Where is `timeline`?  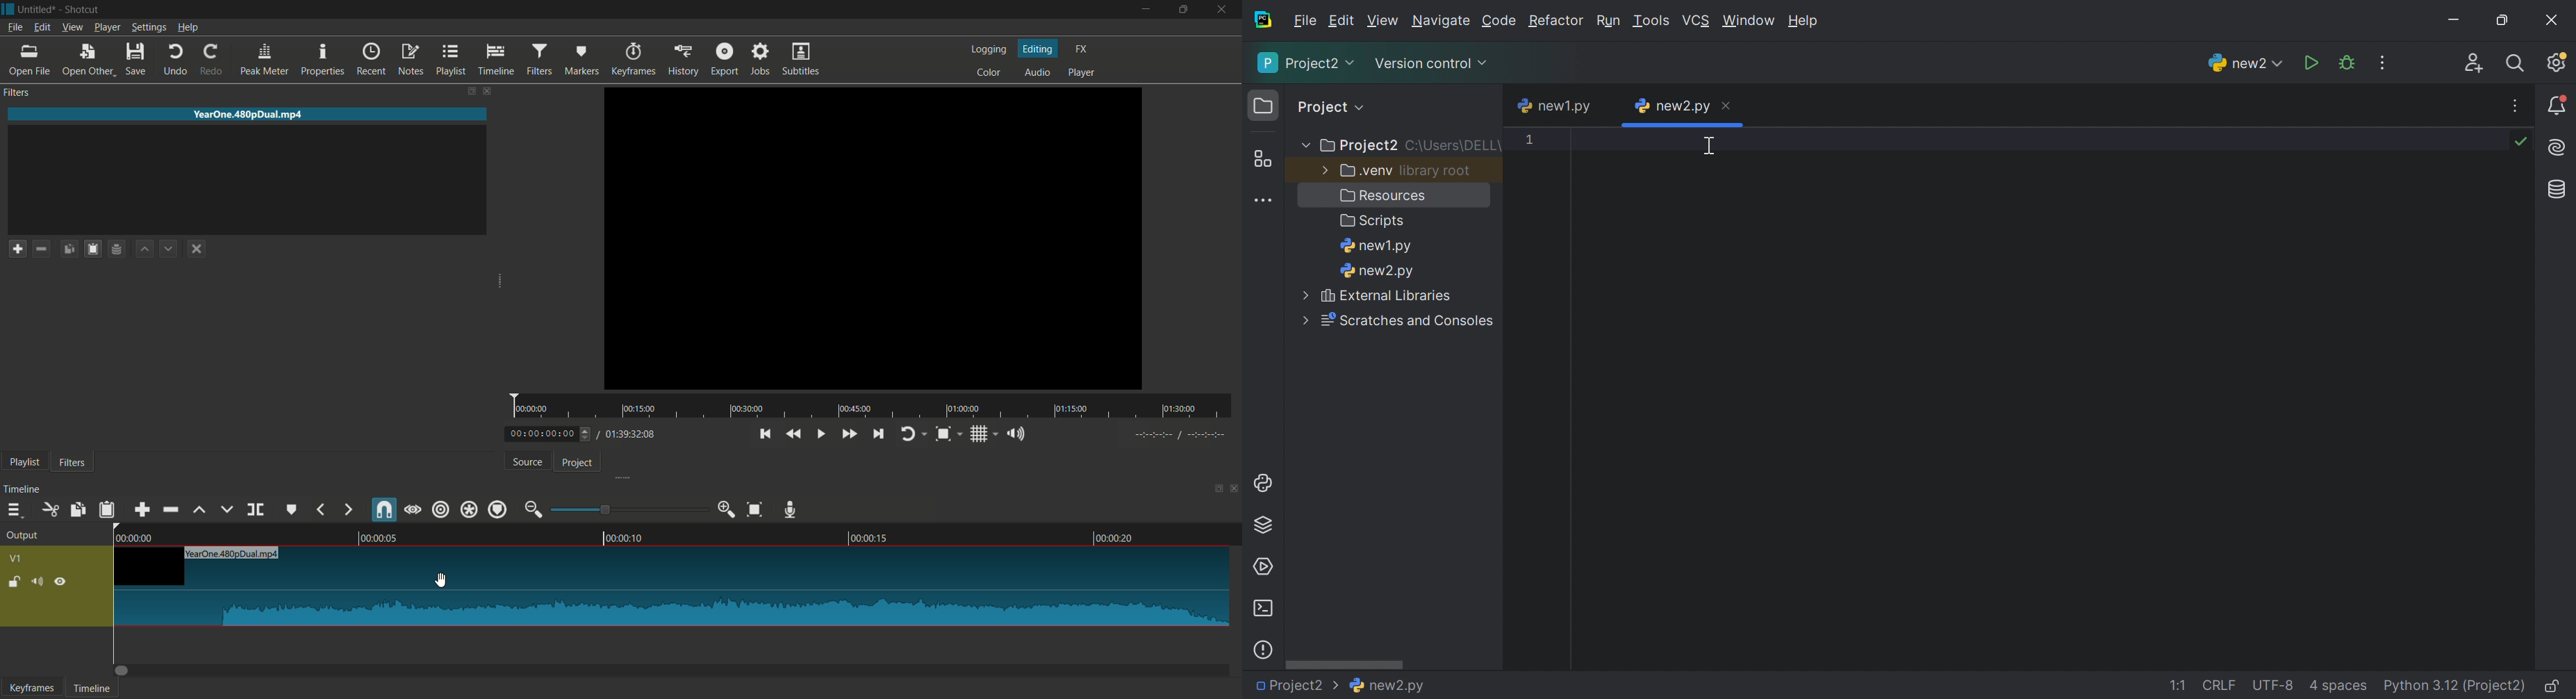 timeline is located at coordinates (23, 488).